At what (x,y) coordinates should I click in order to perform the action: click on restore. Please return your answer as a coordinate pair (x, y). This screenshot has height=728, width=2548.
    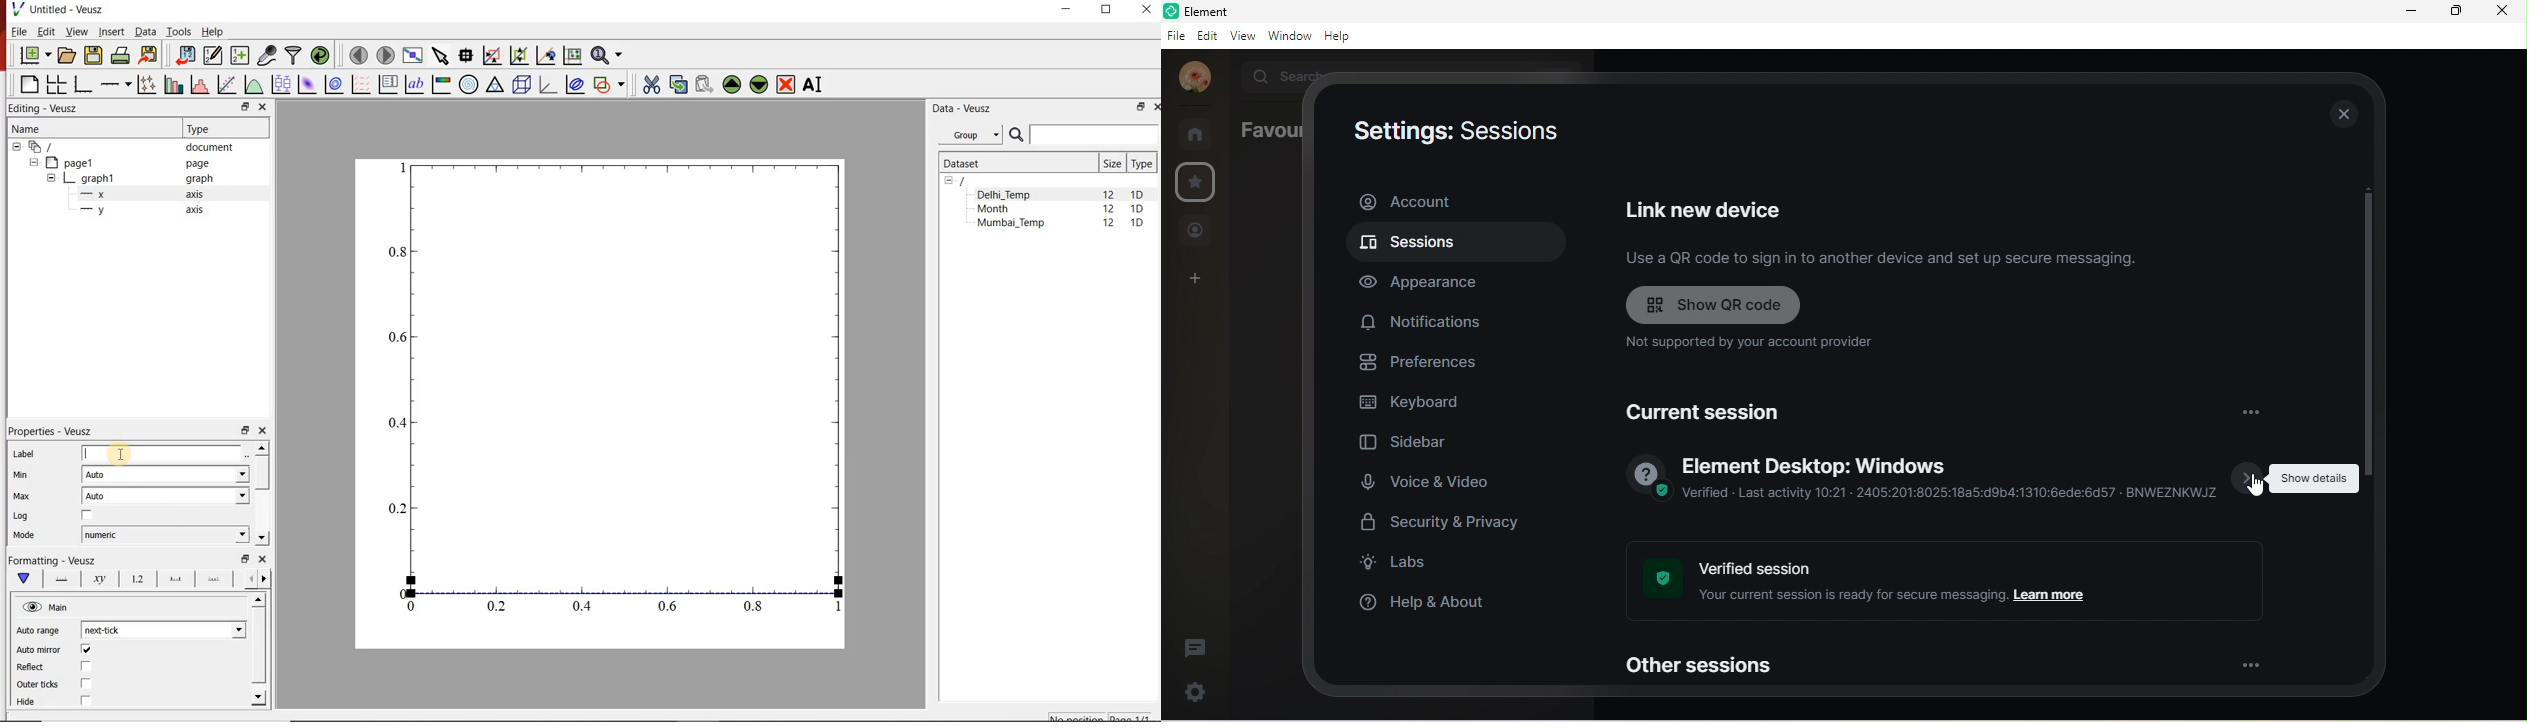
    Looking at the image, I should click on (247, 558).